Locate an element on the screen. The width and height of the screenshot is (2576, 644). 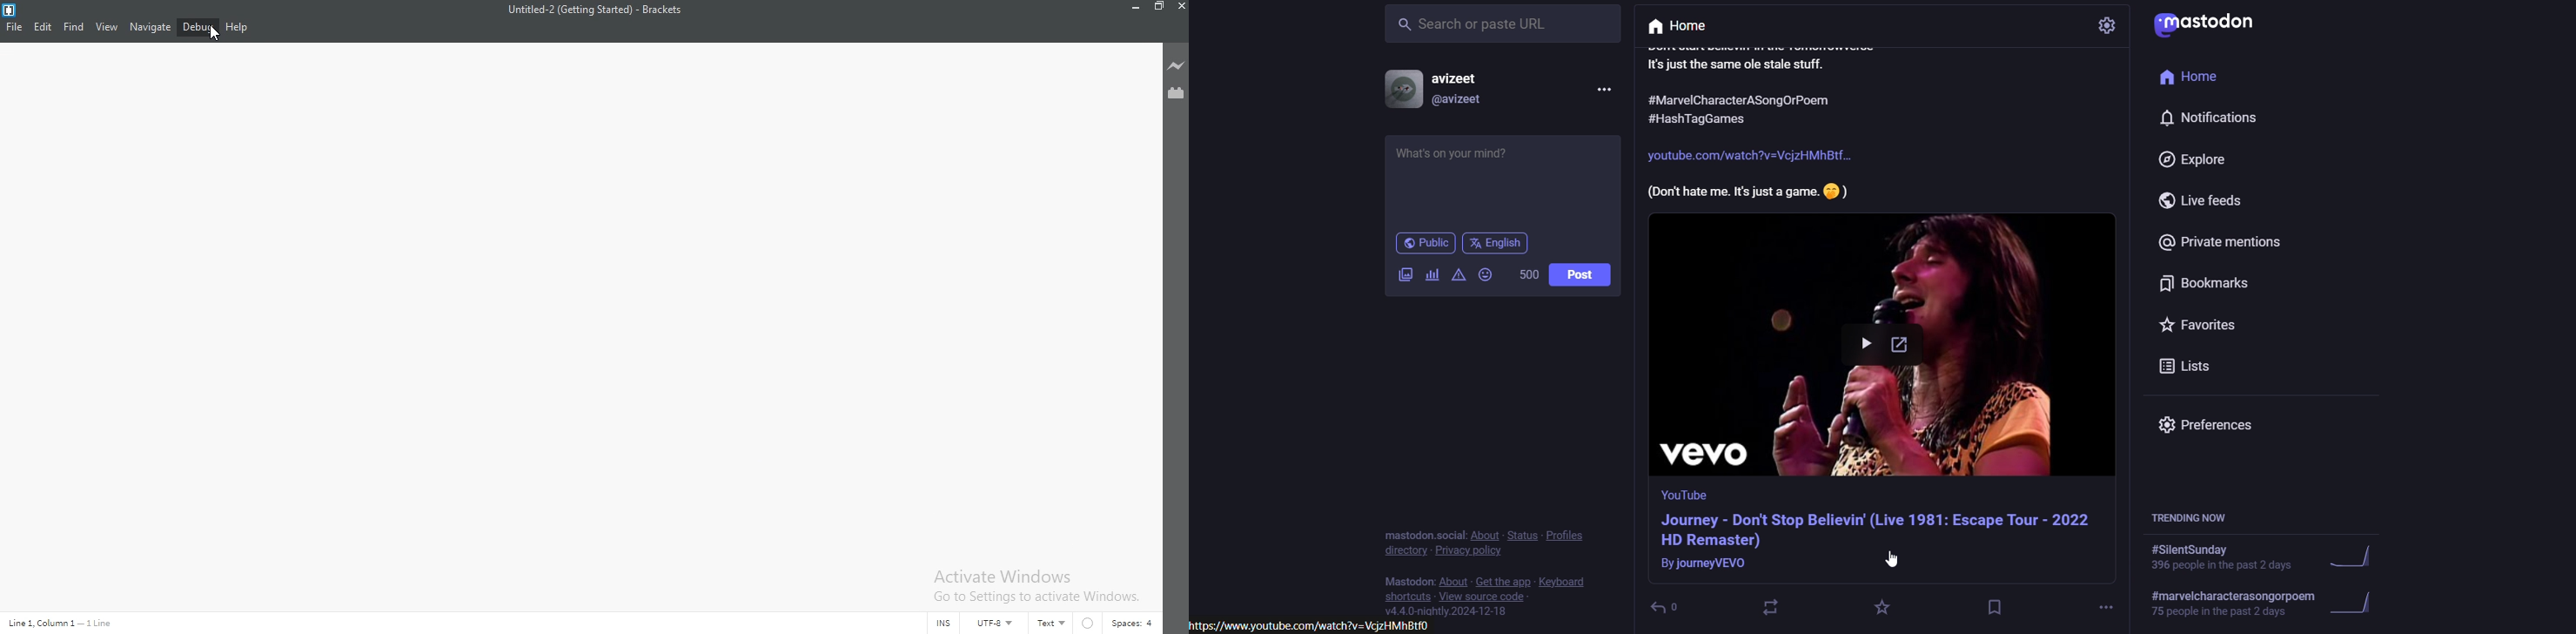
add imgae is located at coordinates (1402, 279).